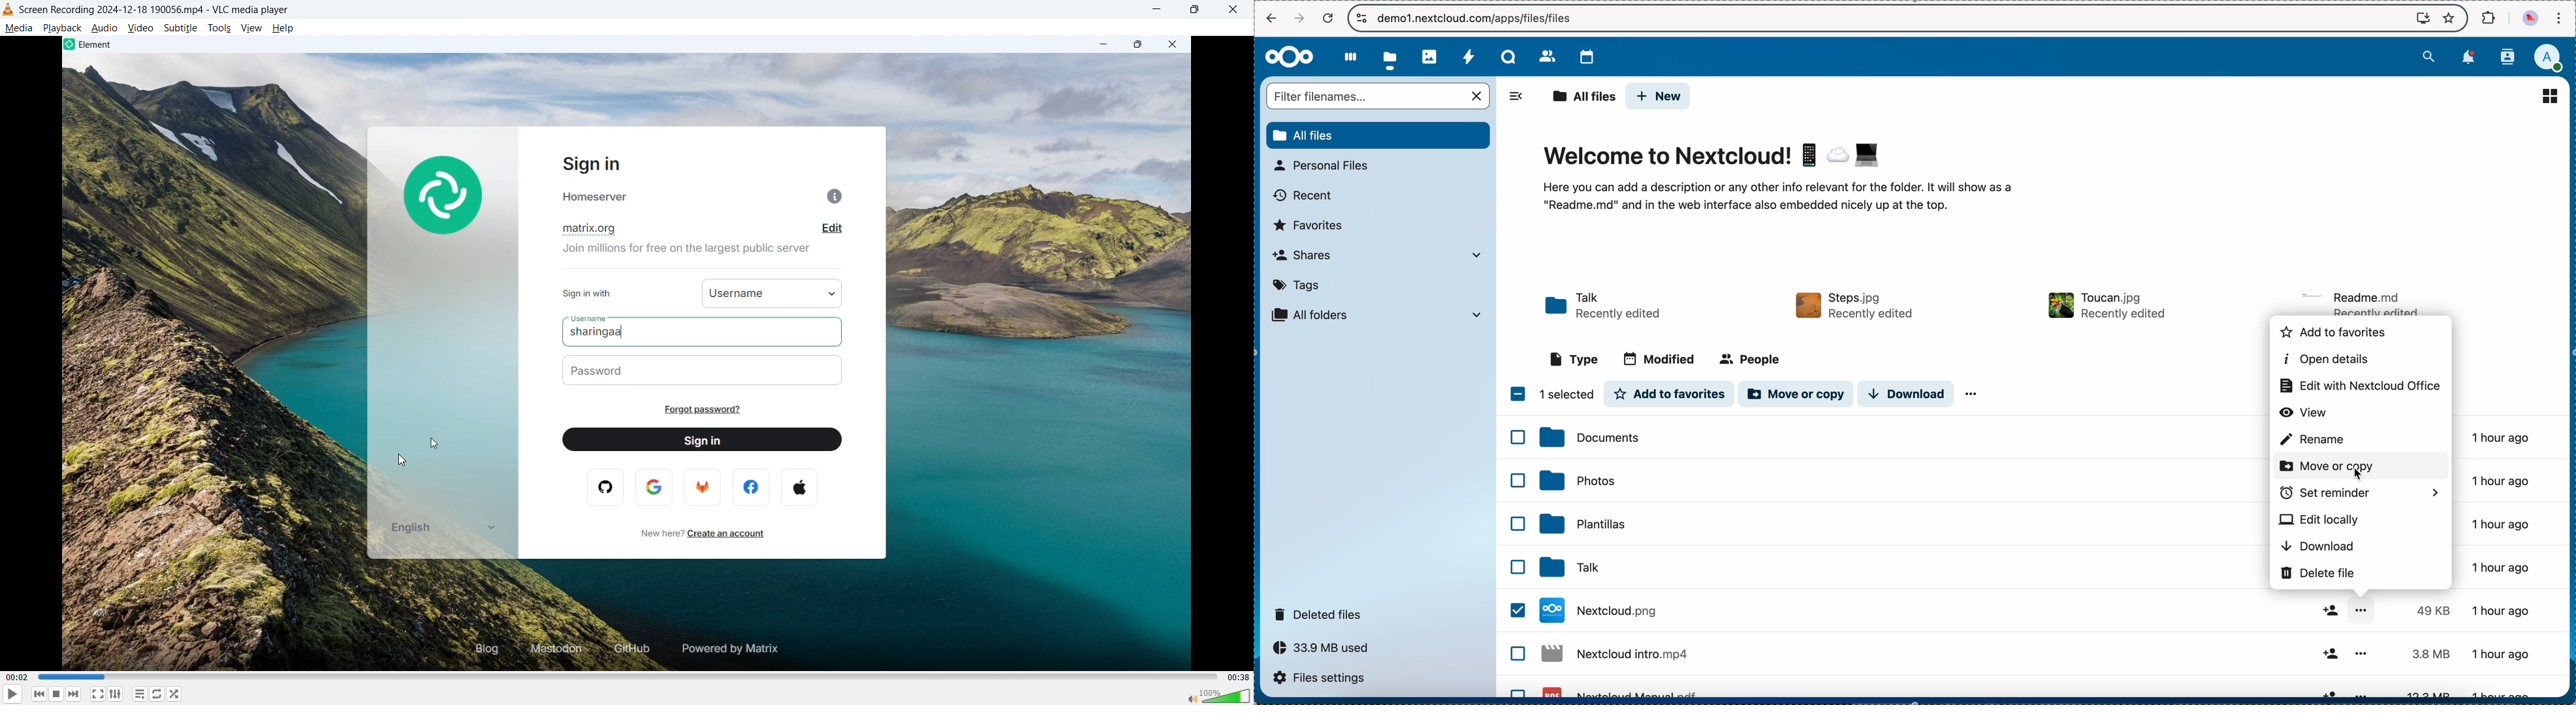 The height and width of the screenshot is (728, 2576). Describe the element at coordinates (2504, 503) in the screenshot. I see `1 hour ago` at that location.